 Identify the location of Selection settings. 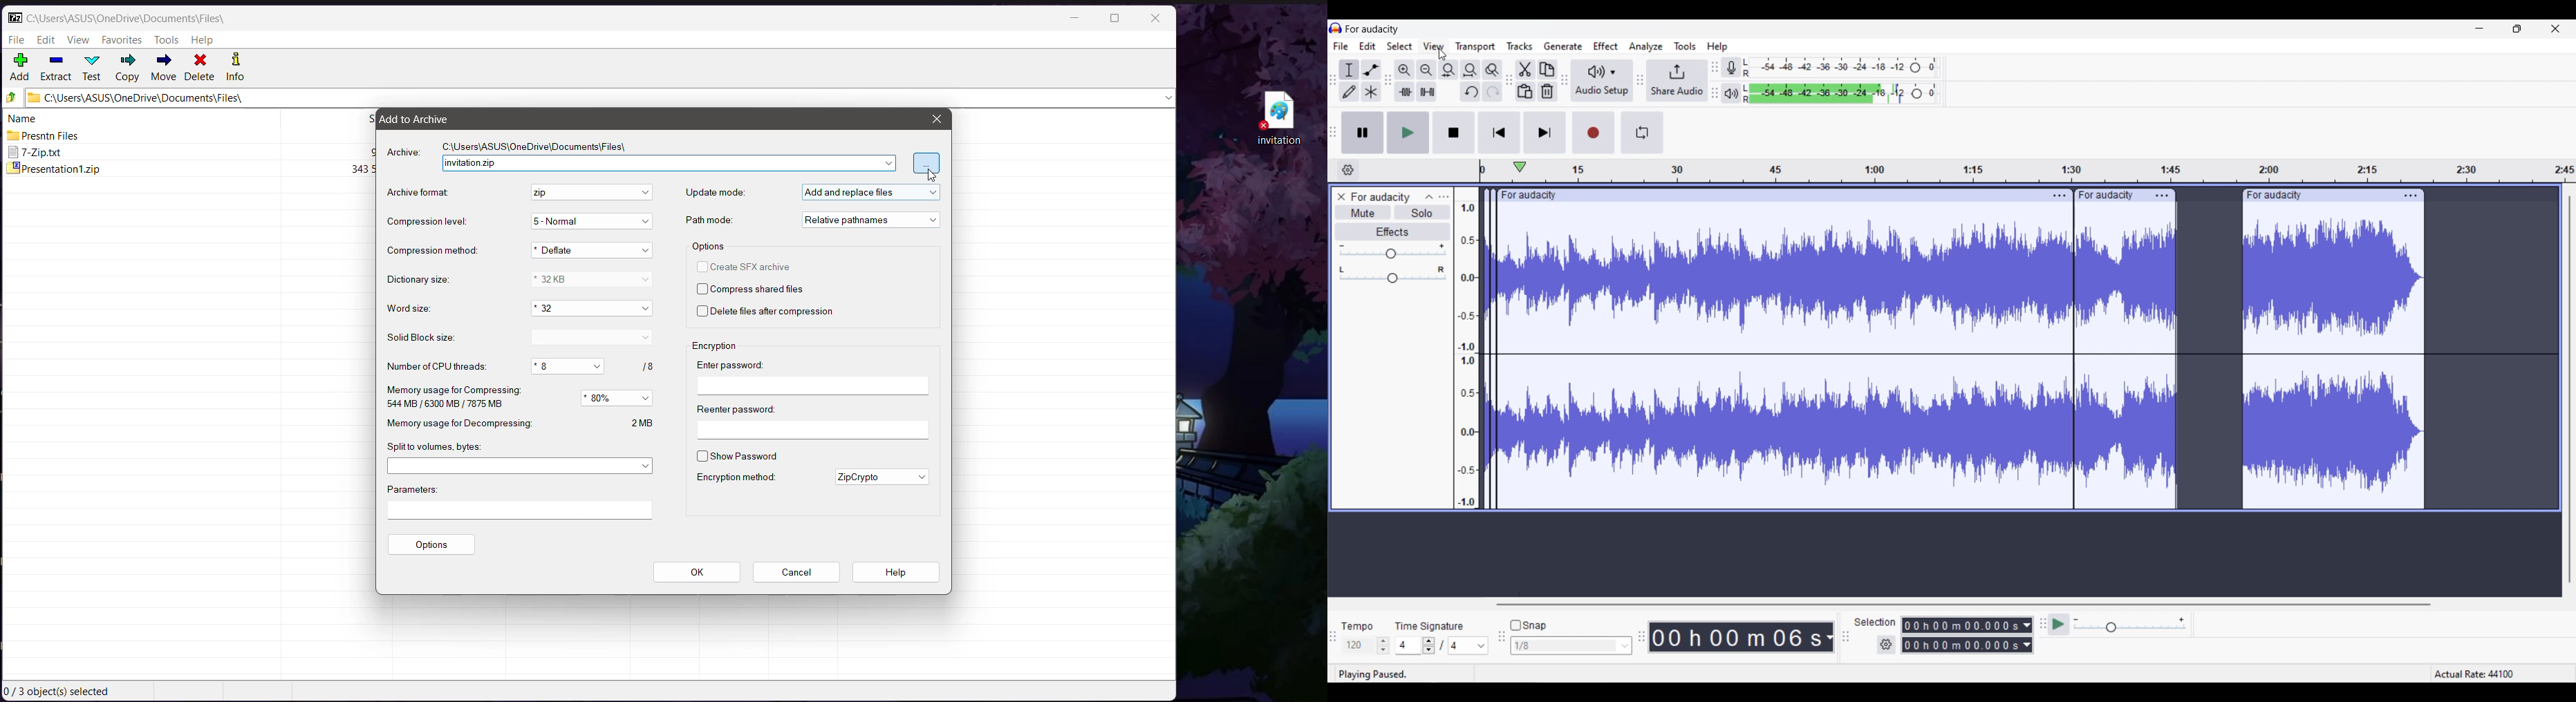
(1887, 645).